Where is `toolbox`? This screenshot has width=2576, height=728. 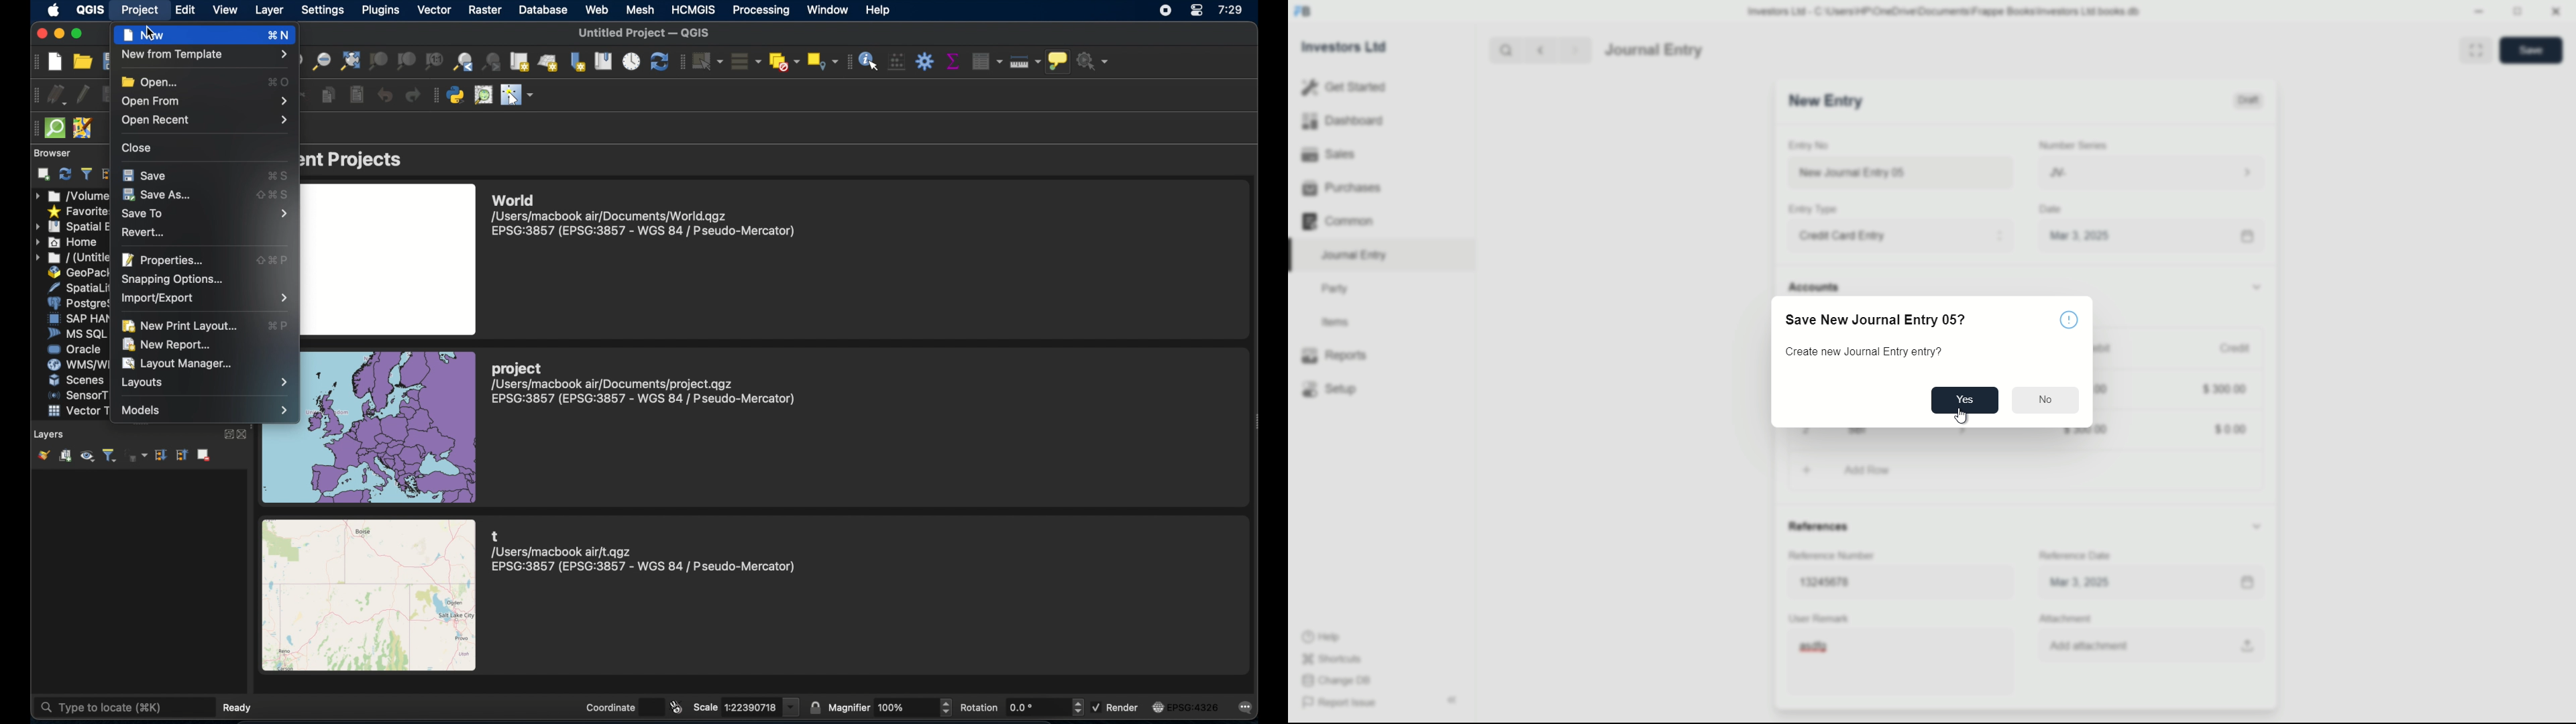
toolbox is located at coordinates (925, 61).